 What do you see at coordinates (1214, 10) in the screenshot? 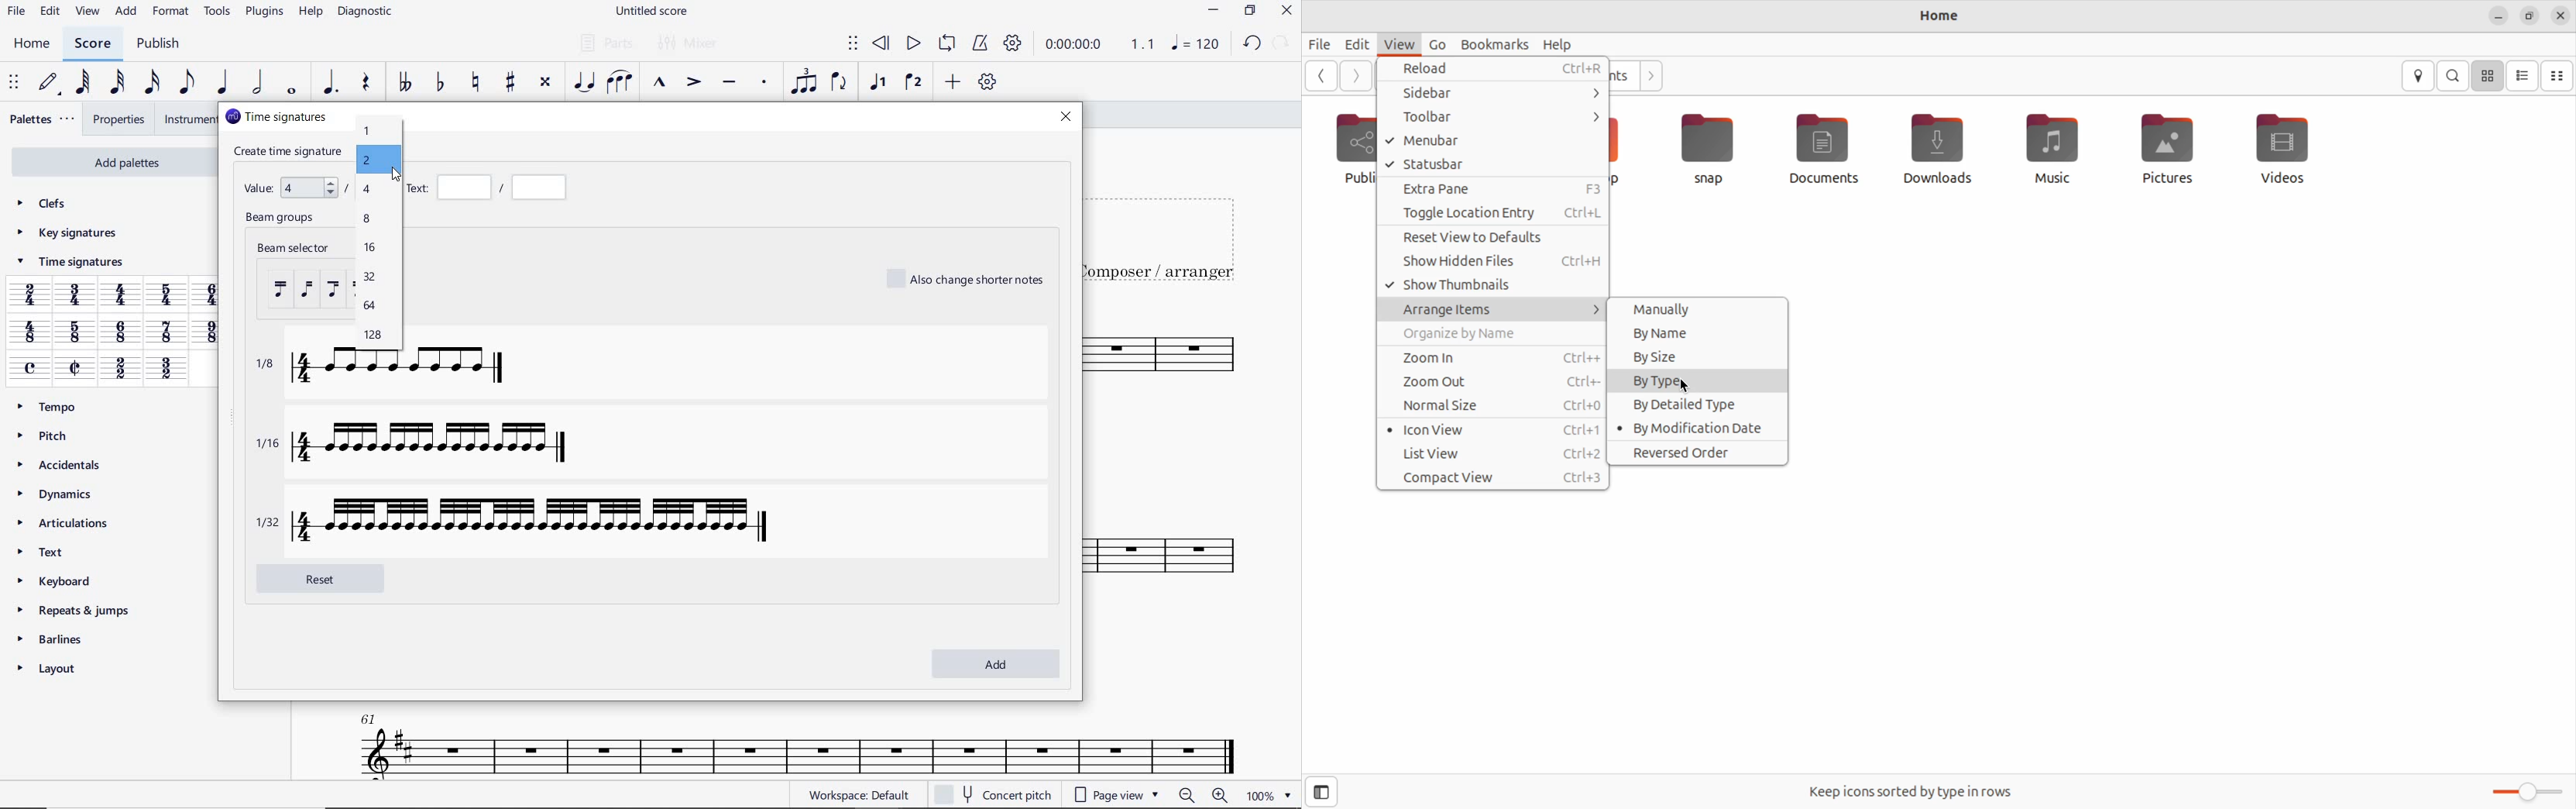
I see `MINIMIZE` at bounding box center [1214, 10].